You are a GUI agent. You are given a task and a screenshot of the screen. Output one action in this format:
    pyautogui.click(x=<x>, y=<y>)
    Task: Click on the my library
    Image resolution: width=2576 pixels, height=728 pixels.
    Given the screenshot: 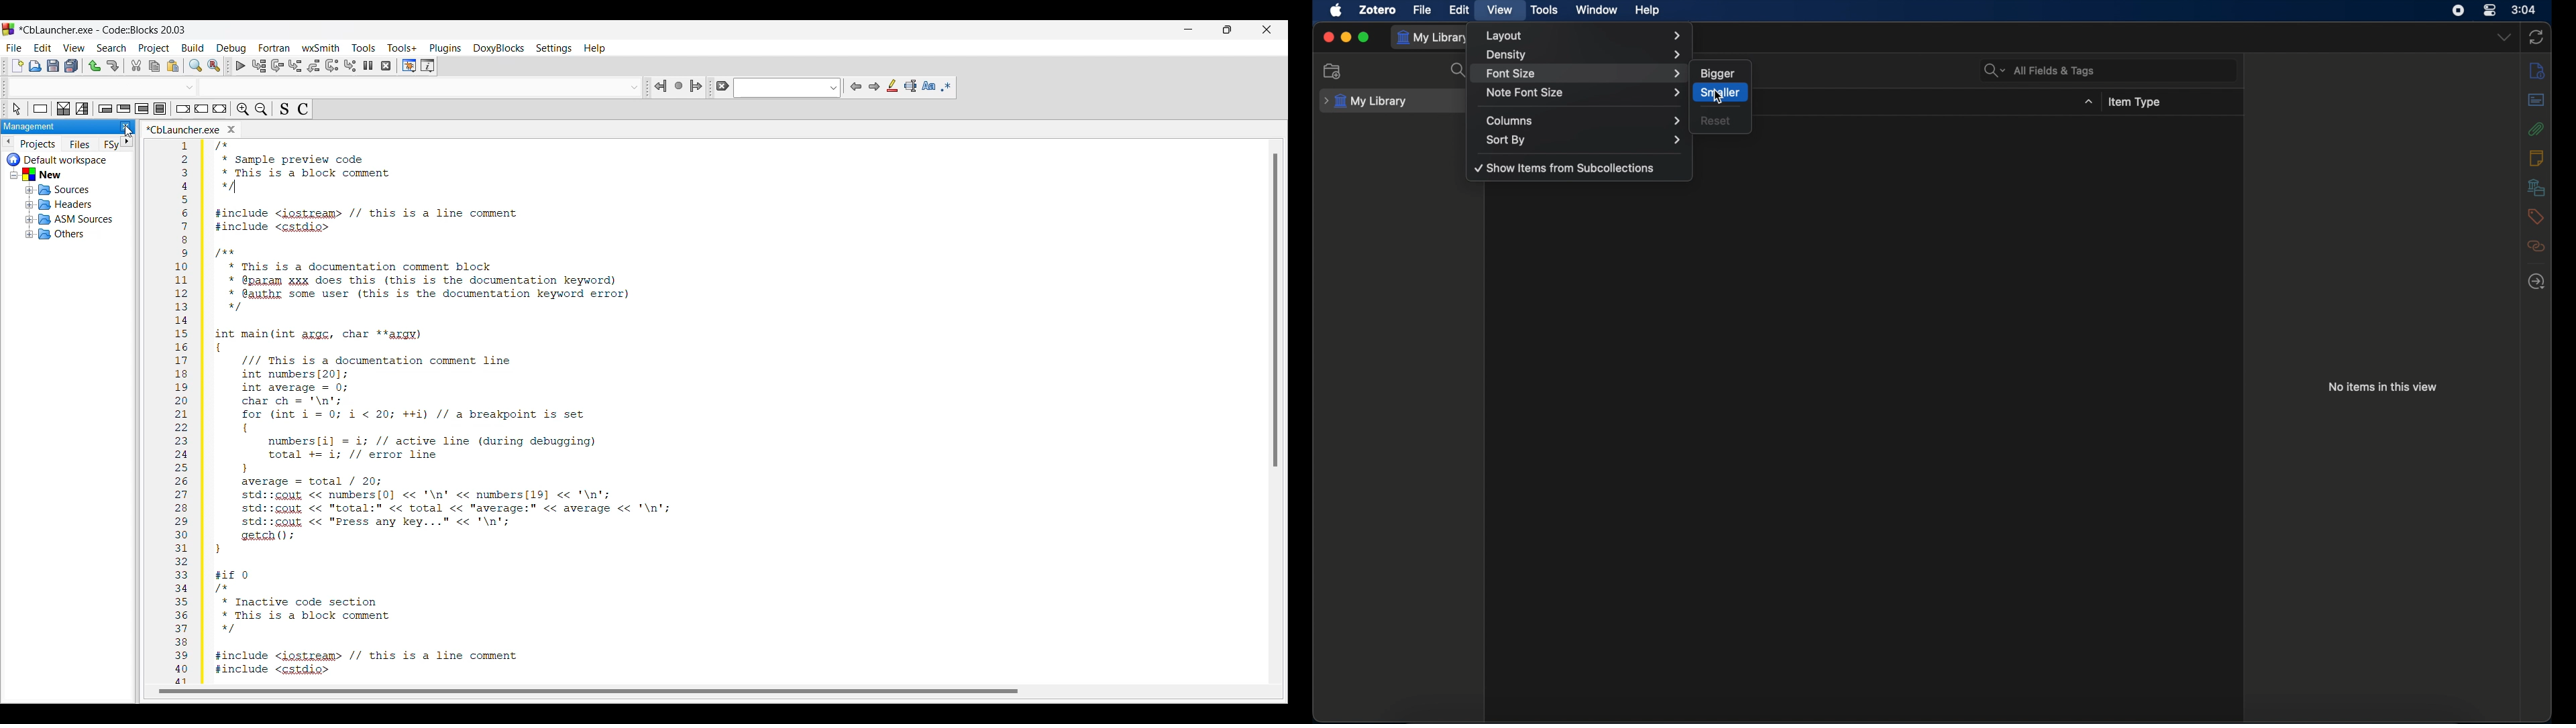 What is the action you would take?
    pyautogui.click(x=1365, y=101)
    